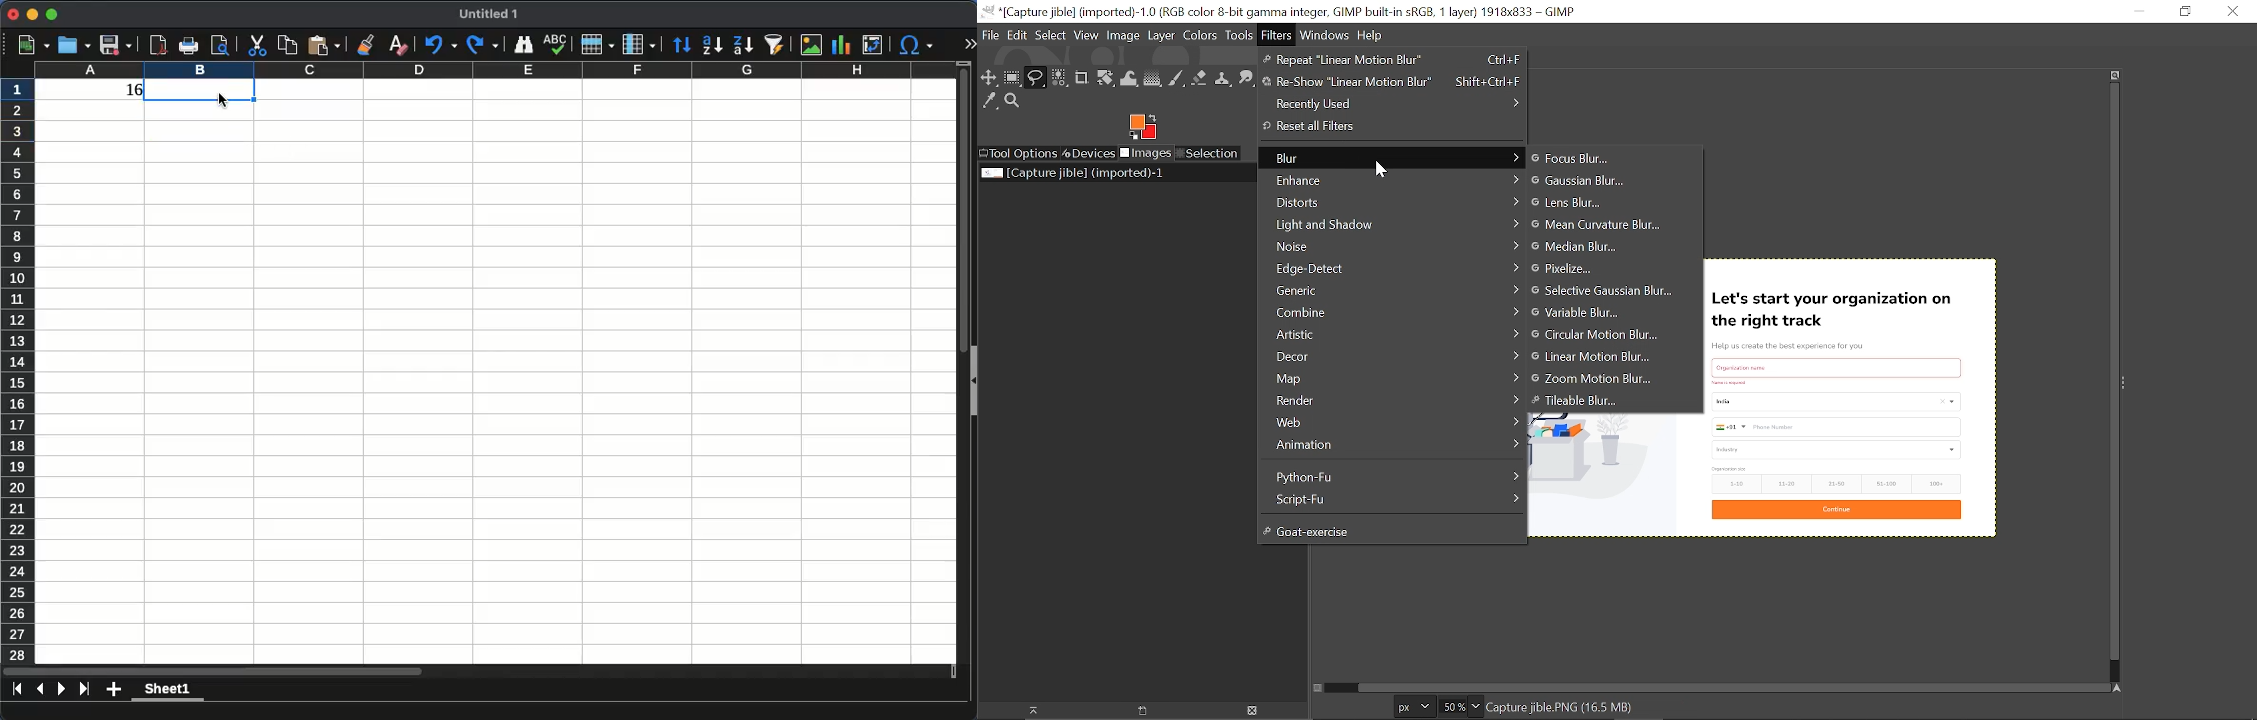 The image size is (2268, 728). What do you see at coordinates (1391, 475) in the screenshot?
I see `Python-Fu` at bounding box center [1391, 475].